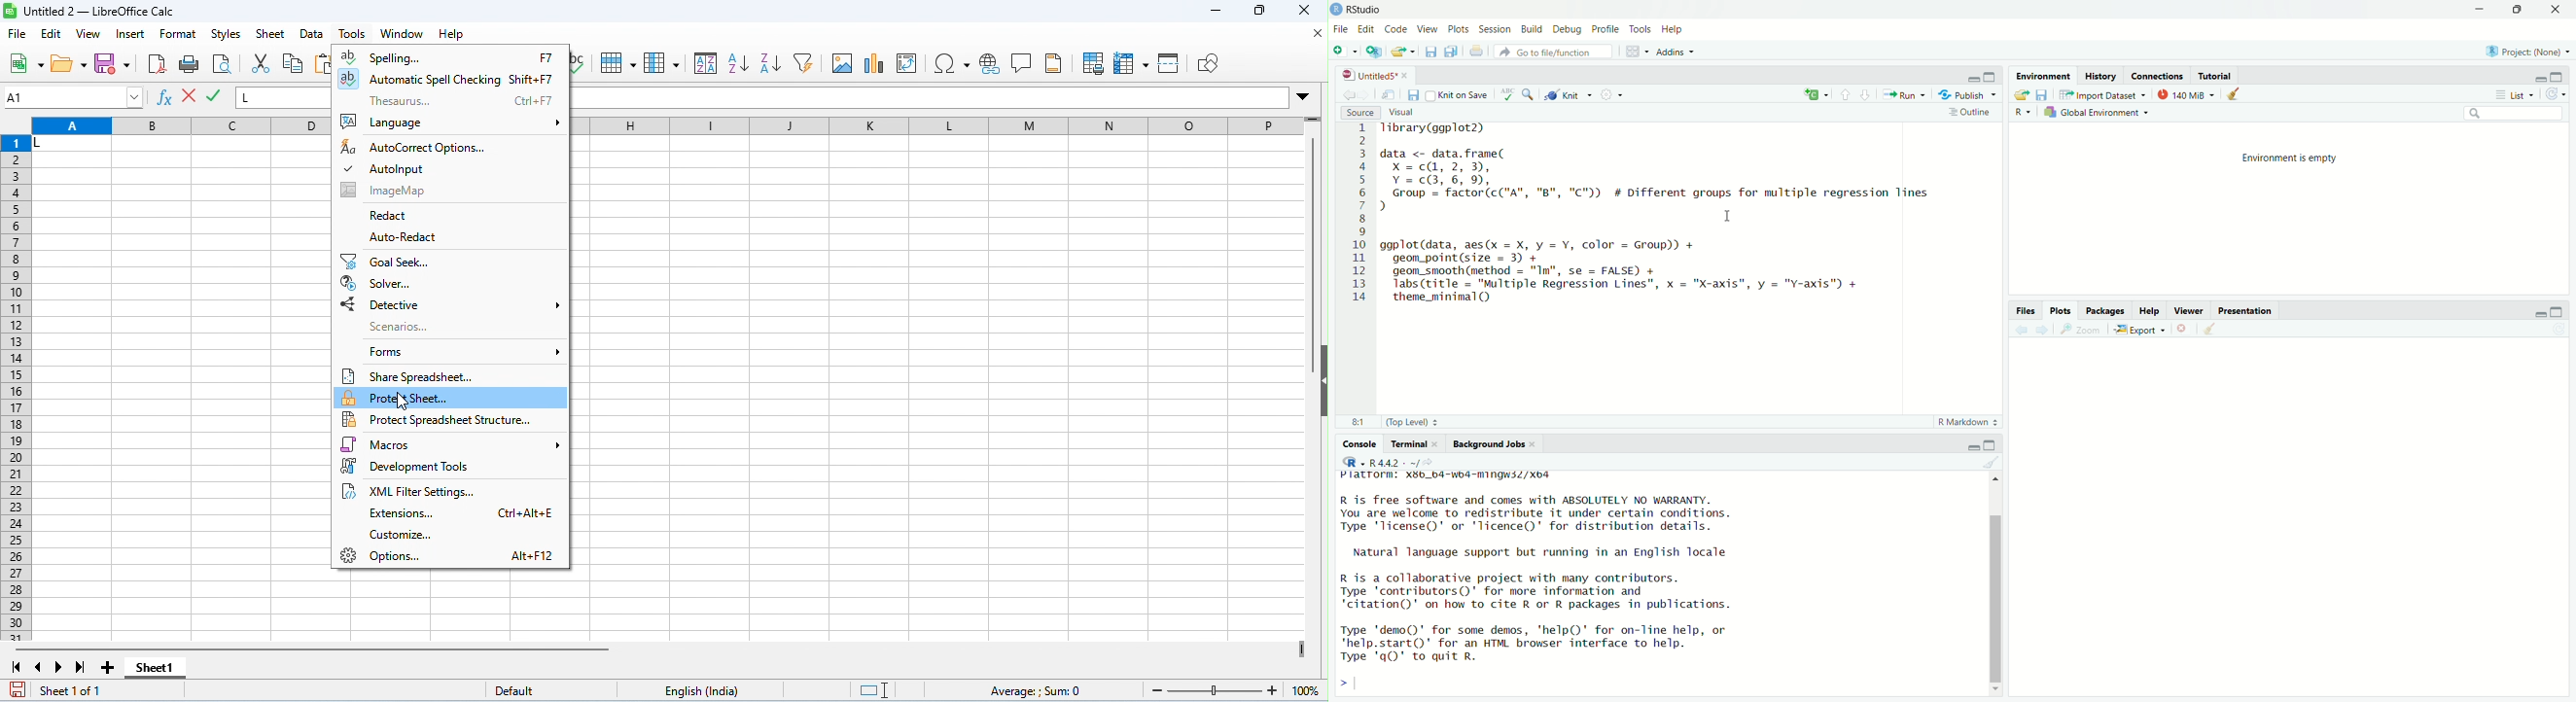 This screenshot has height=728, width=2576. I want to click on Connections, so click(2159, 77).